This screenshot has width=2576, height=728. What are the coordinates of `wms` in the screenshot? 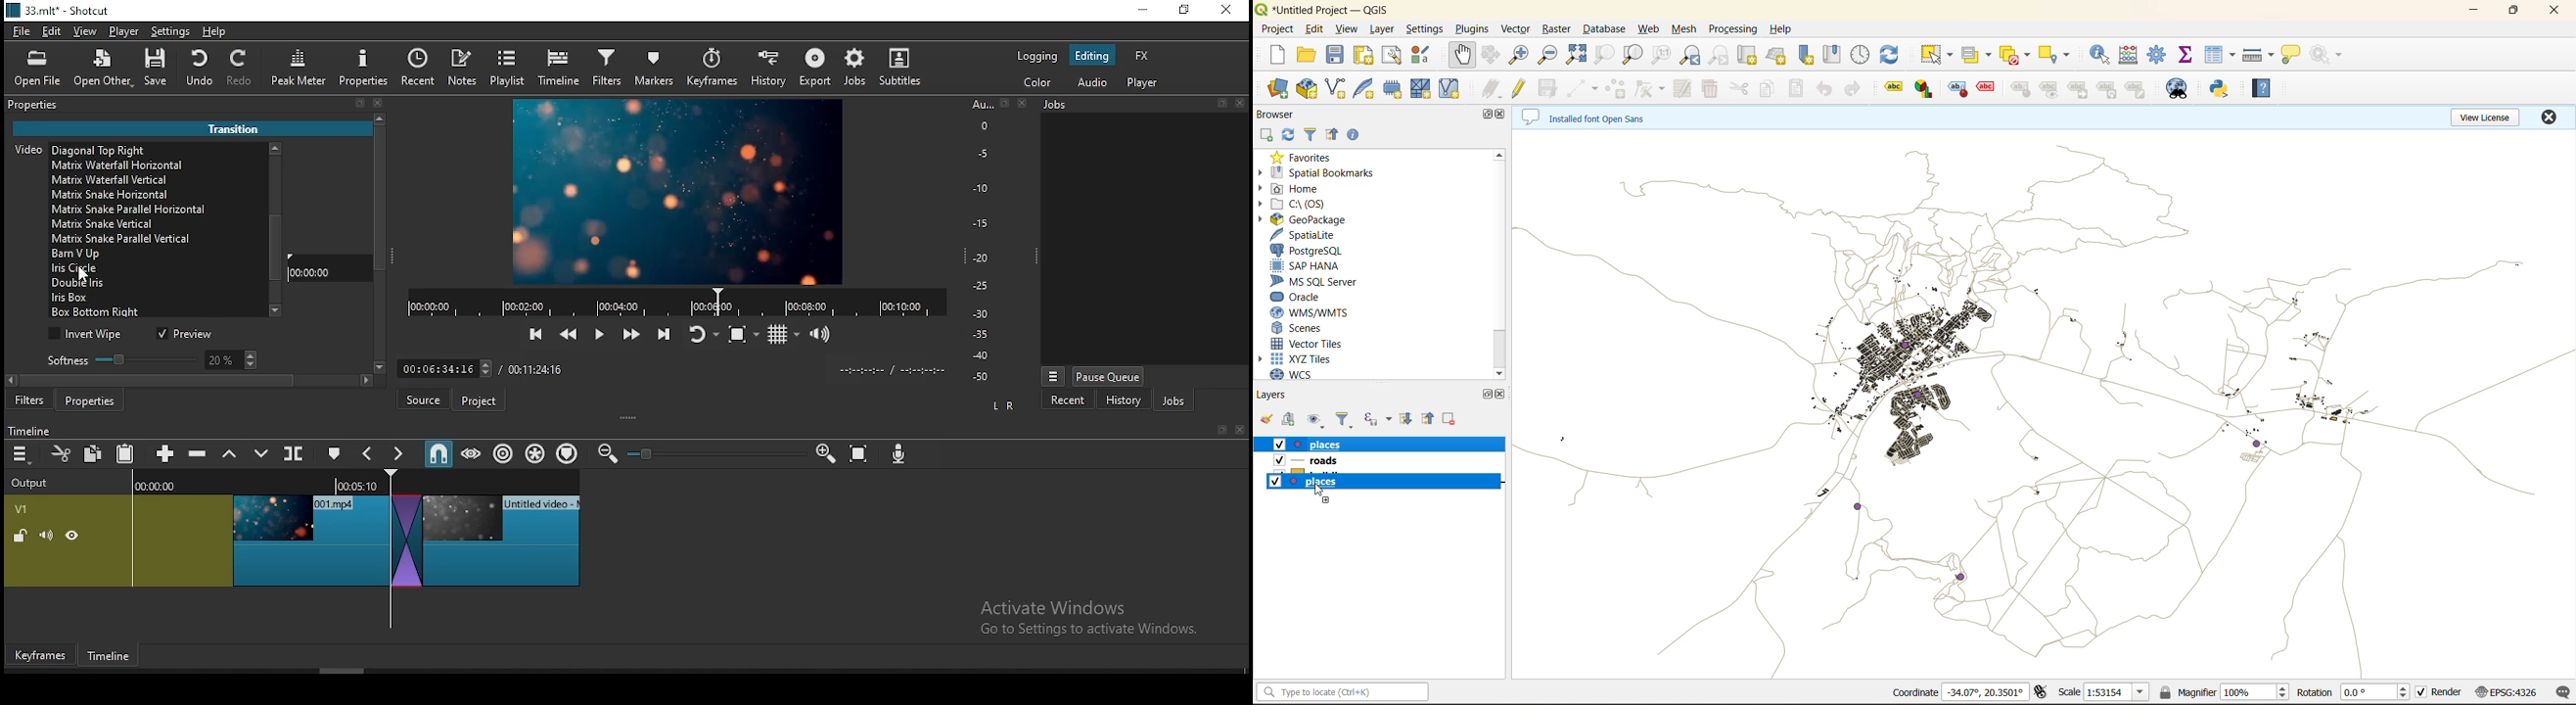 It's located at (1336, 313).